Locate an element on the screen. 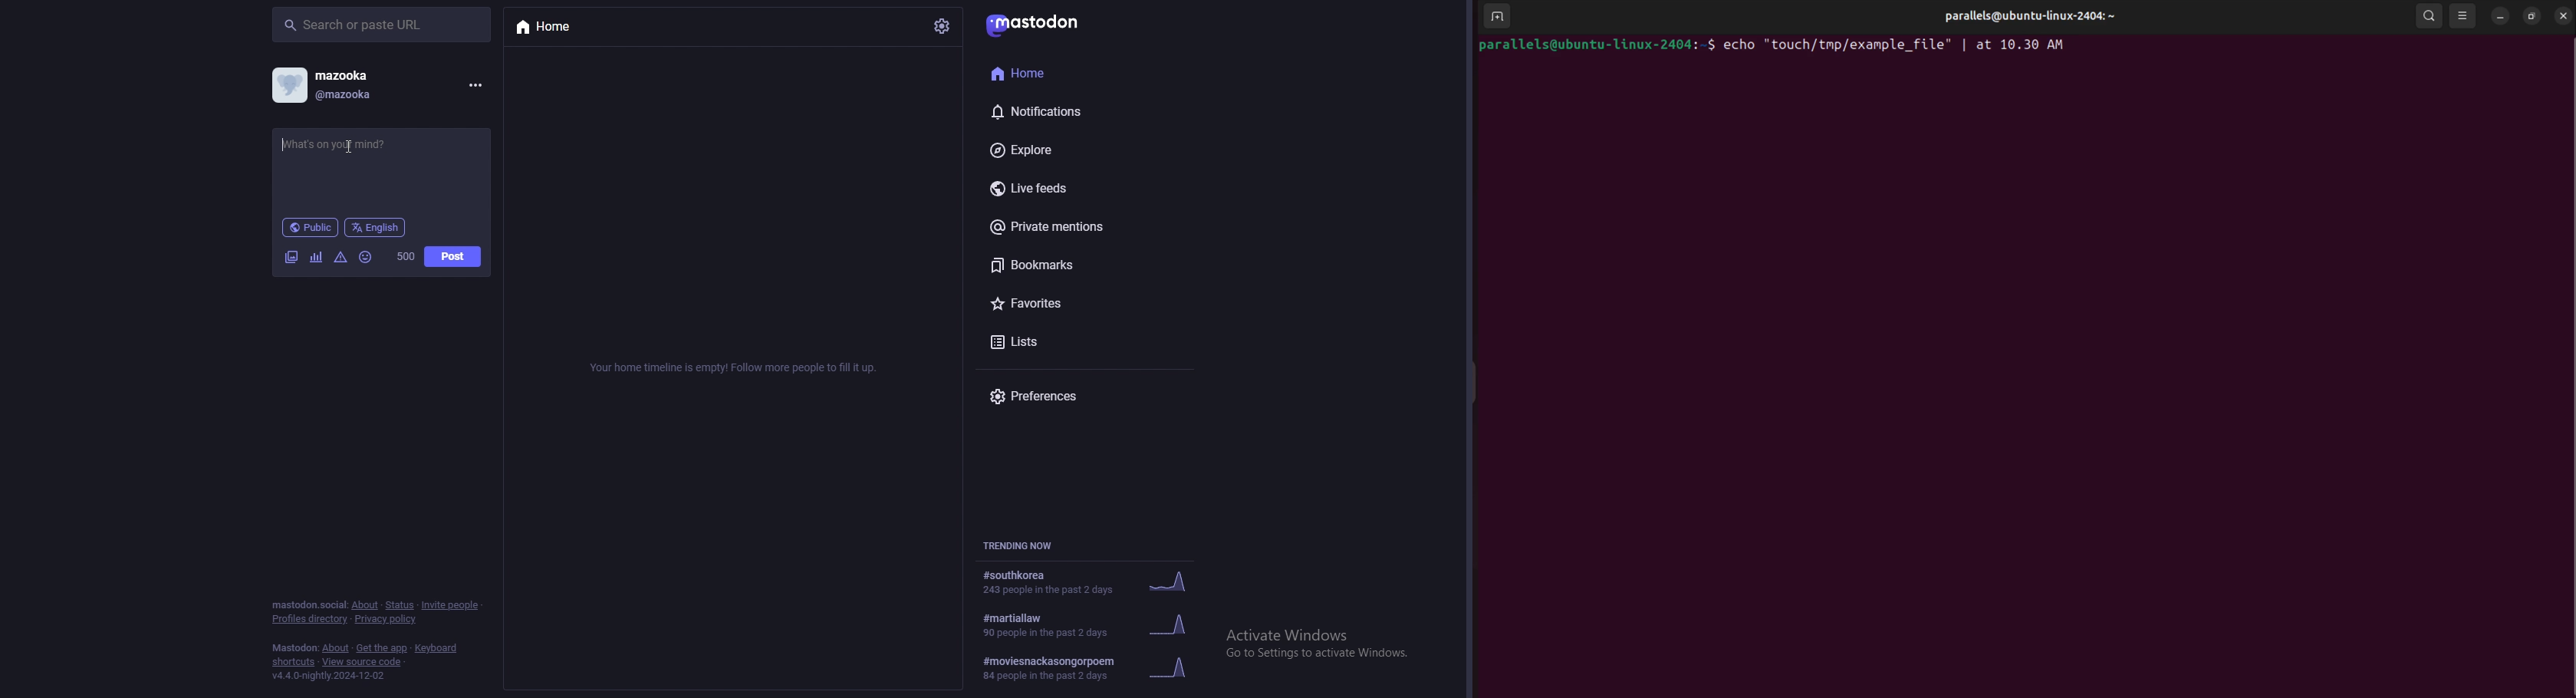 This screenshot has height=700, width=2576. add terminal is located at coordinates (1497, 15).